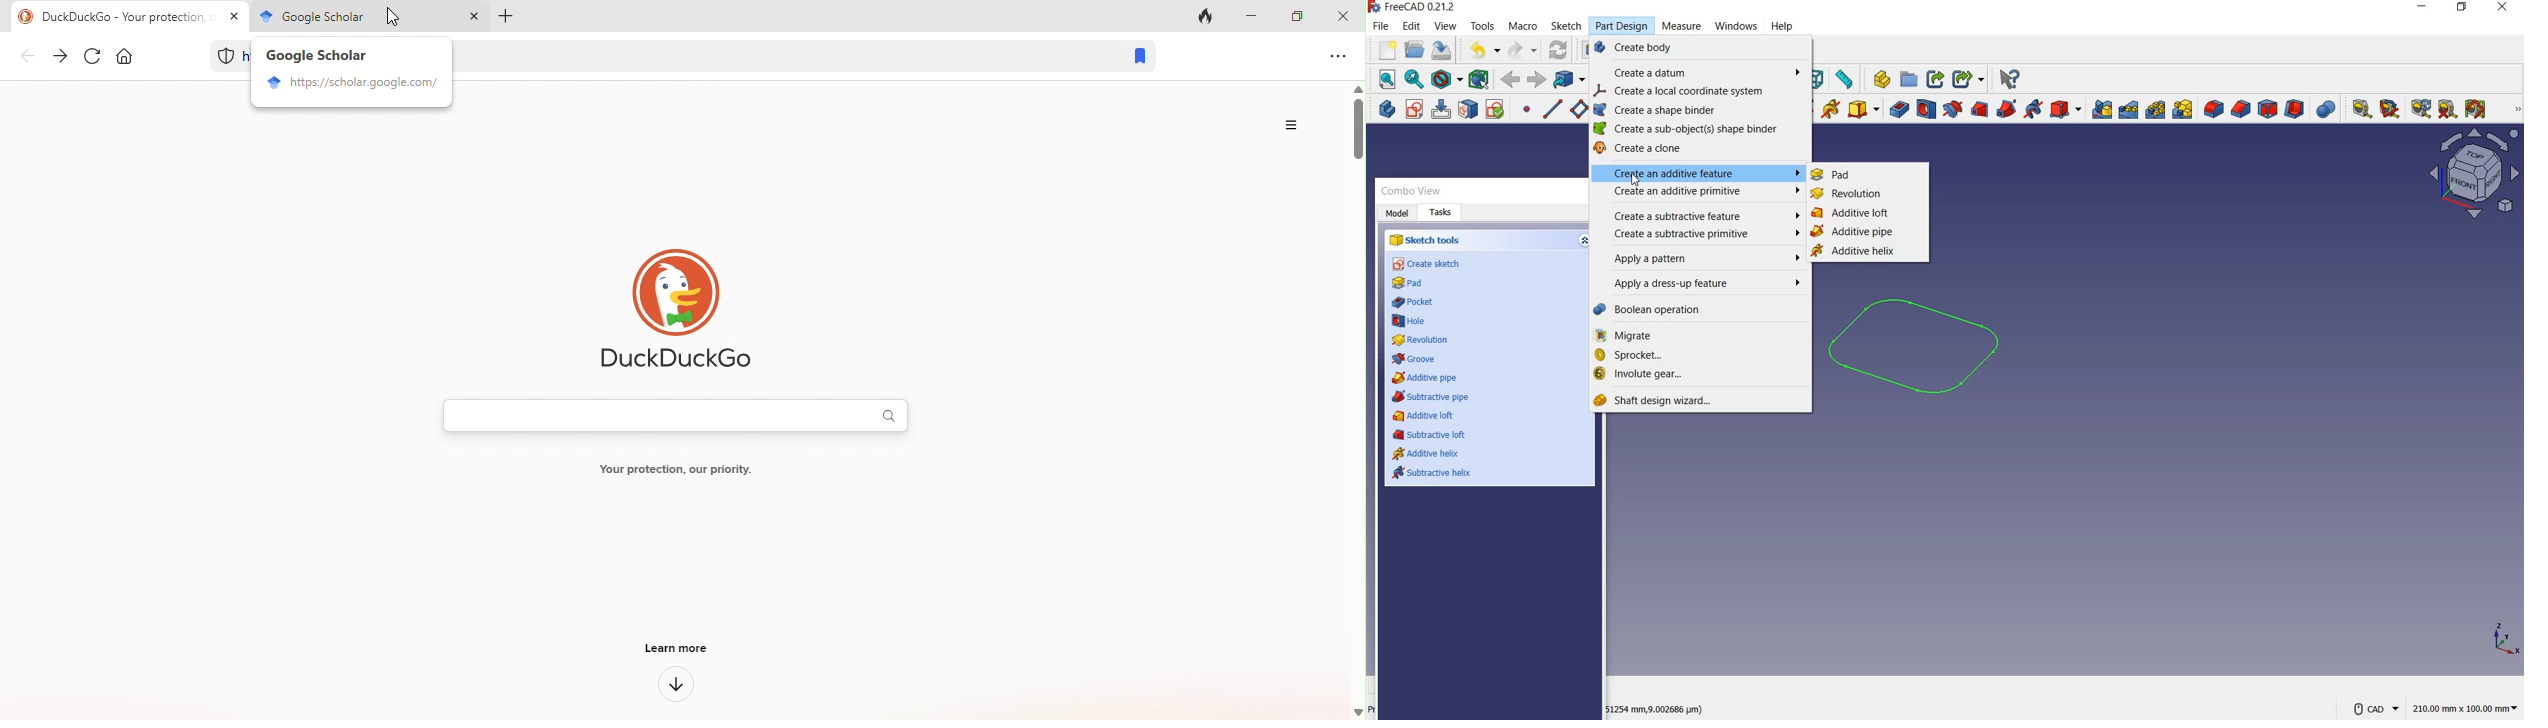 The height and width of the screenshot is (728, 2548). I want to click on draw style, so click(1446, 79).